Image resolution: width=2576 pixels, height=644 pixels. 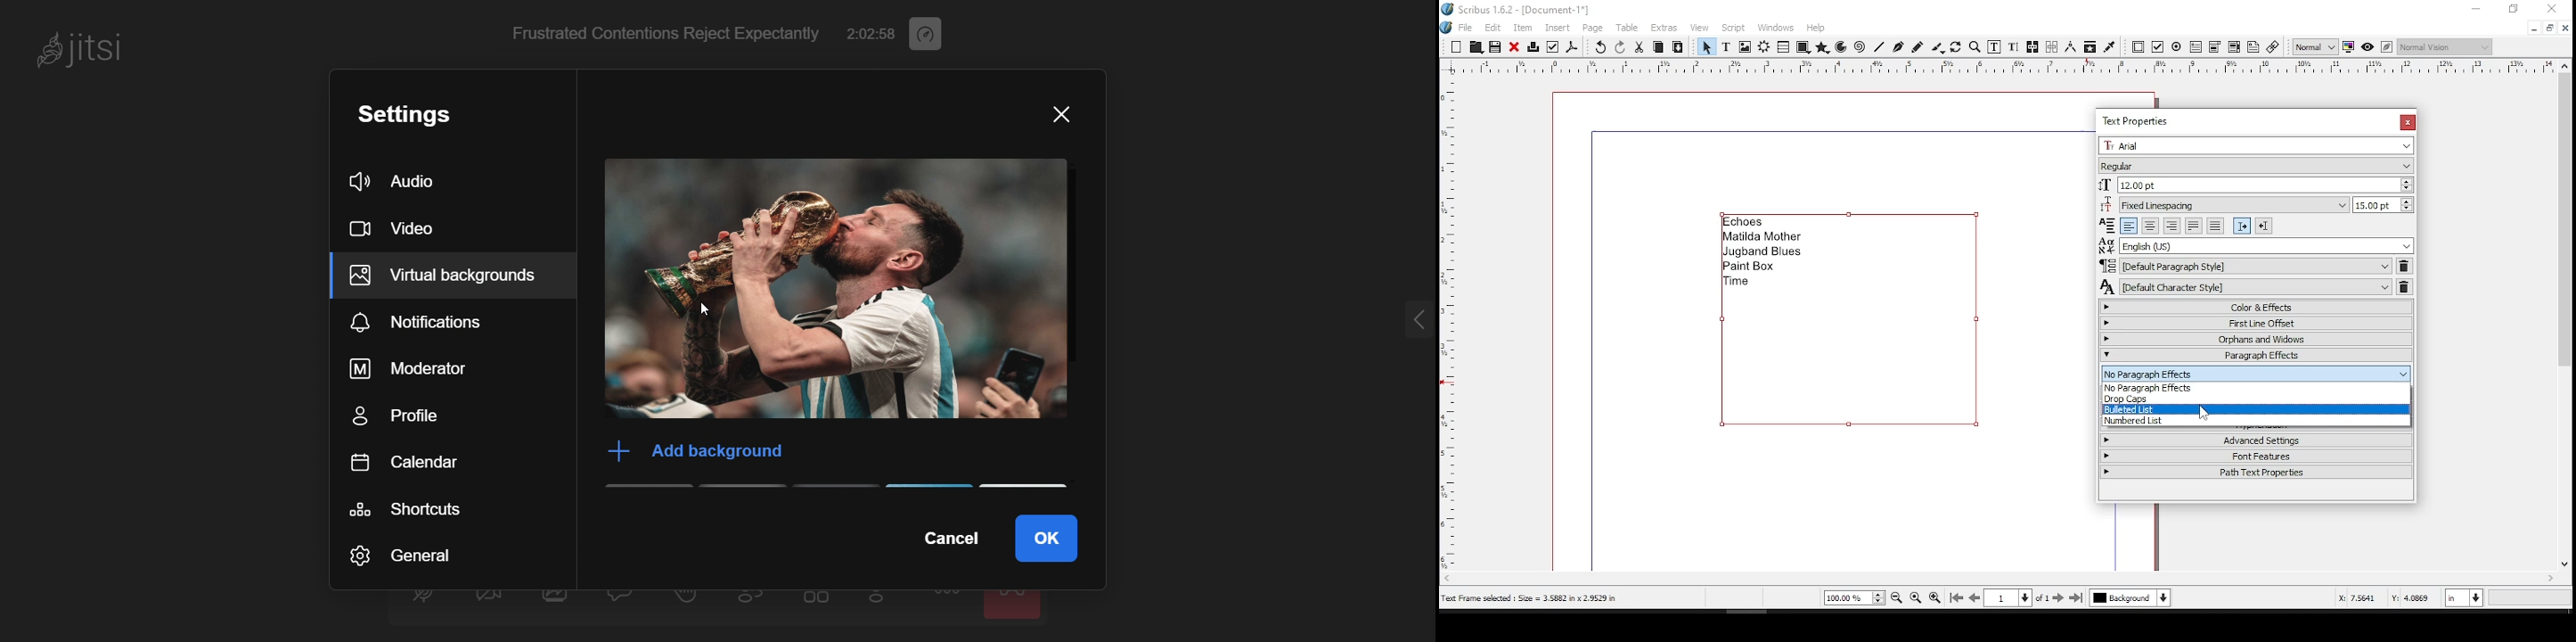 What do you see at coordinates (1621, 46) in the screenshot?
I see `redo` at bounding box center [1621, 46].